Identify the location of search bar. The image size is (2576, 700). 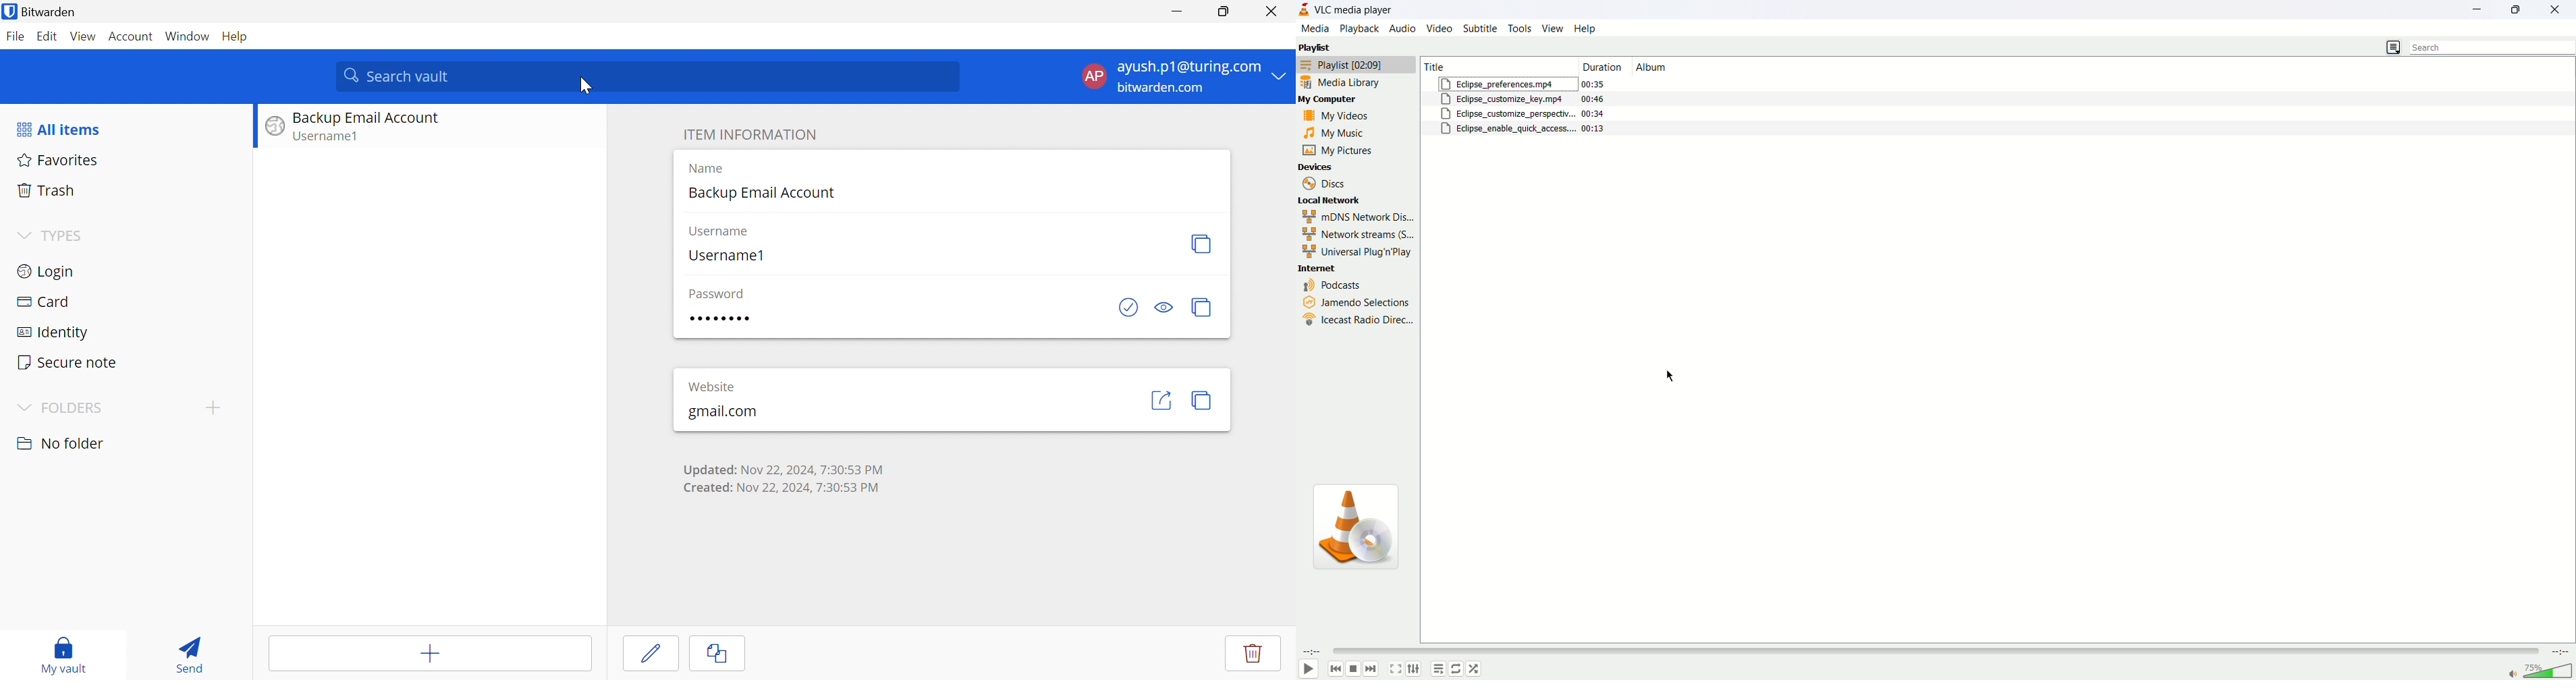
(2492, 46).